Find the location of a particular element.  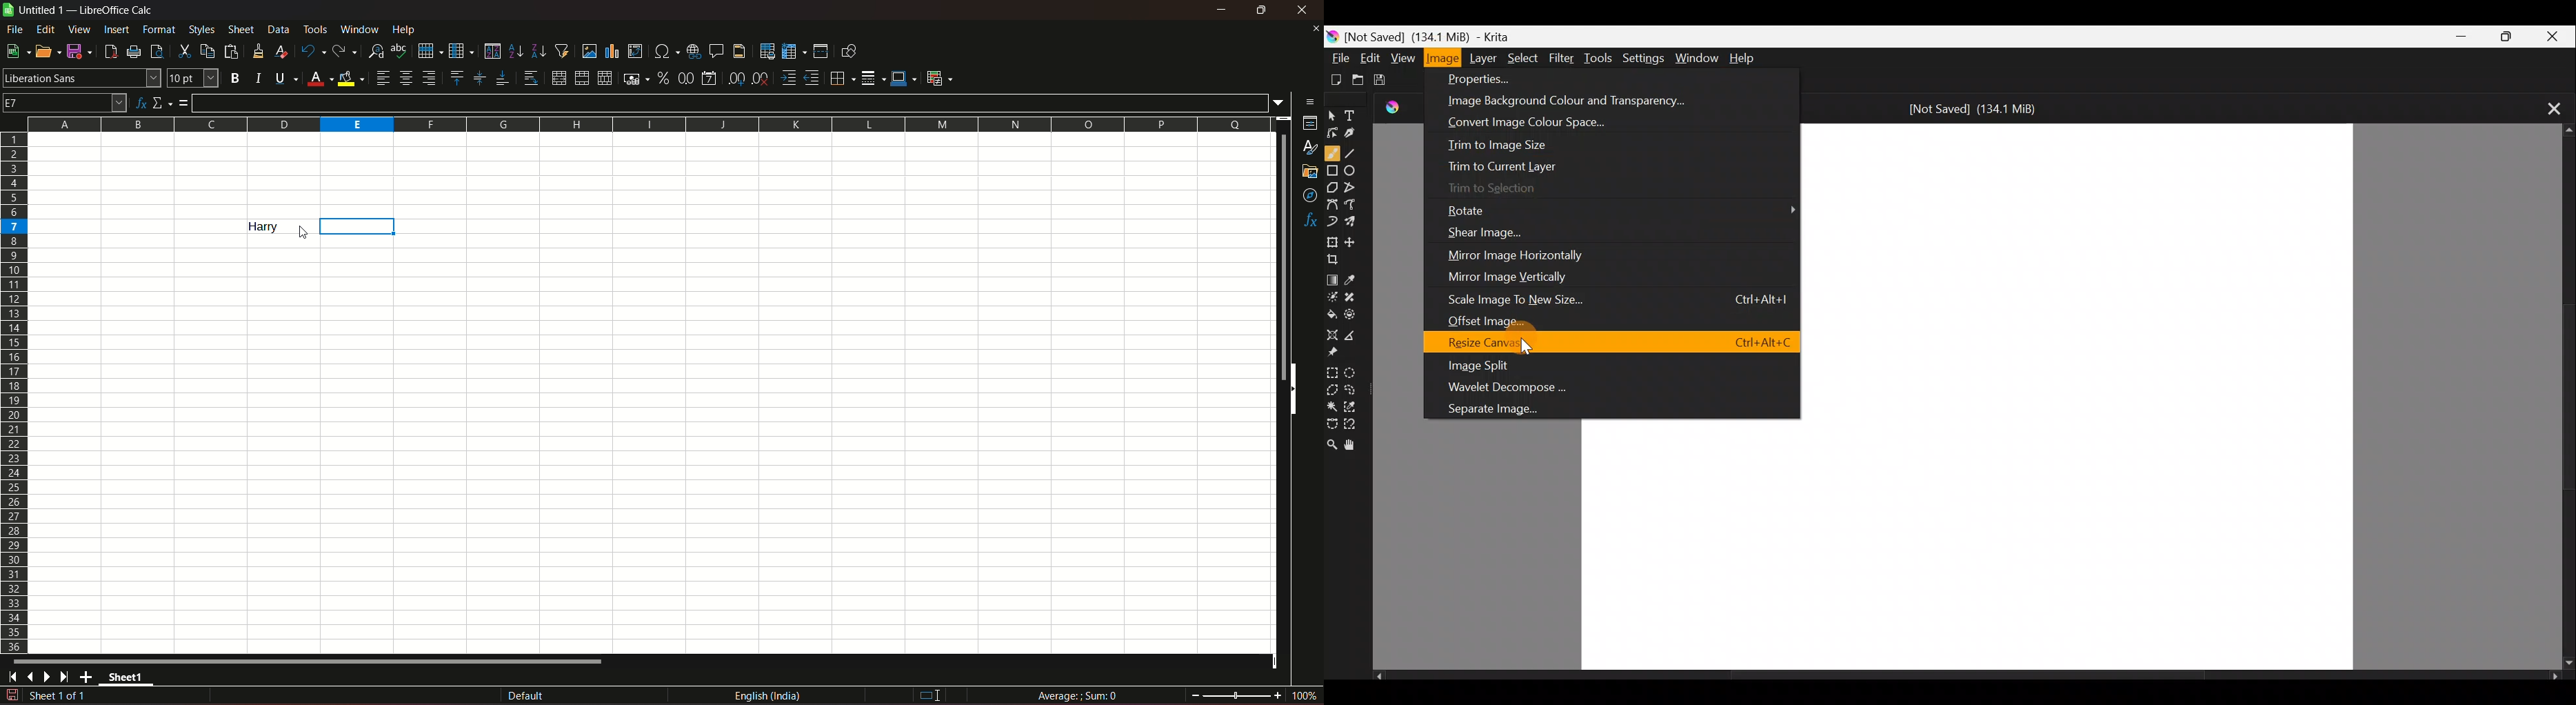

file is located at coordinates (16, 29).